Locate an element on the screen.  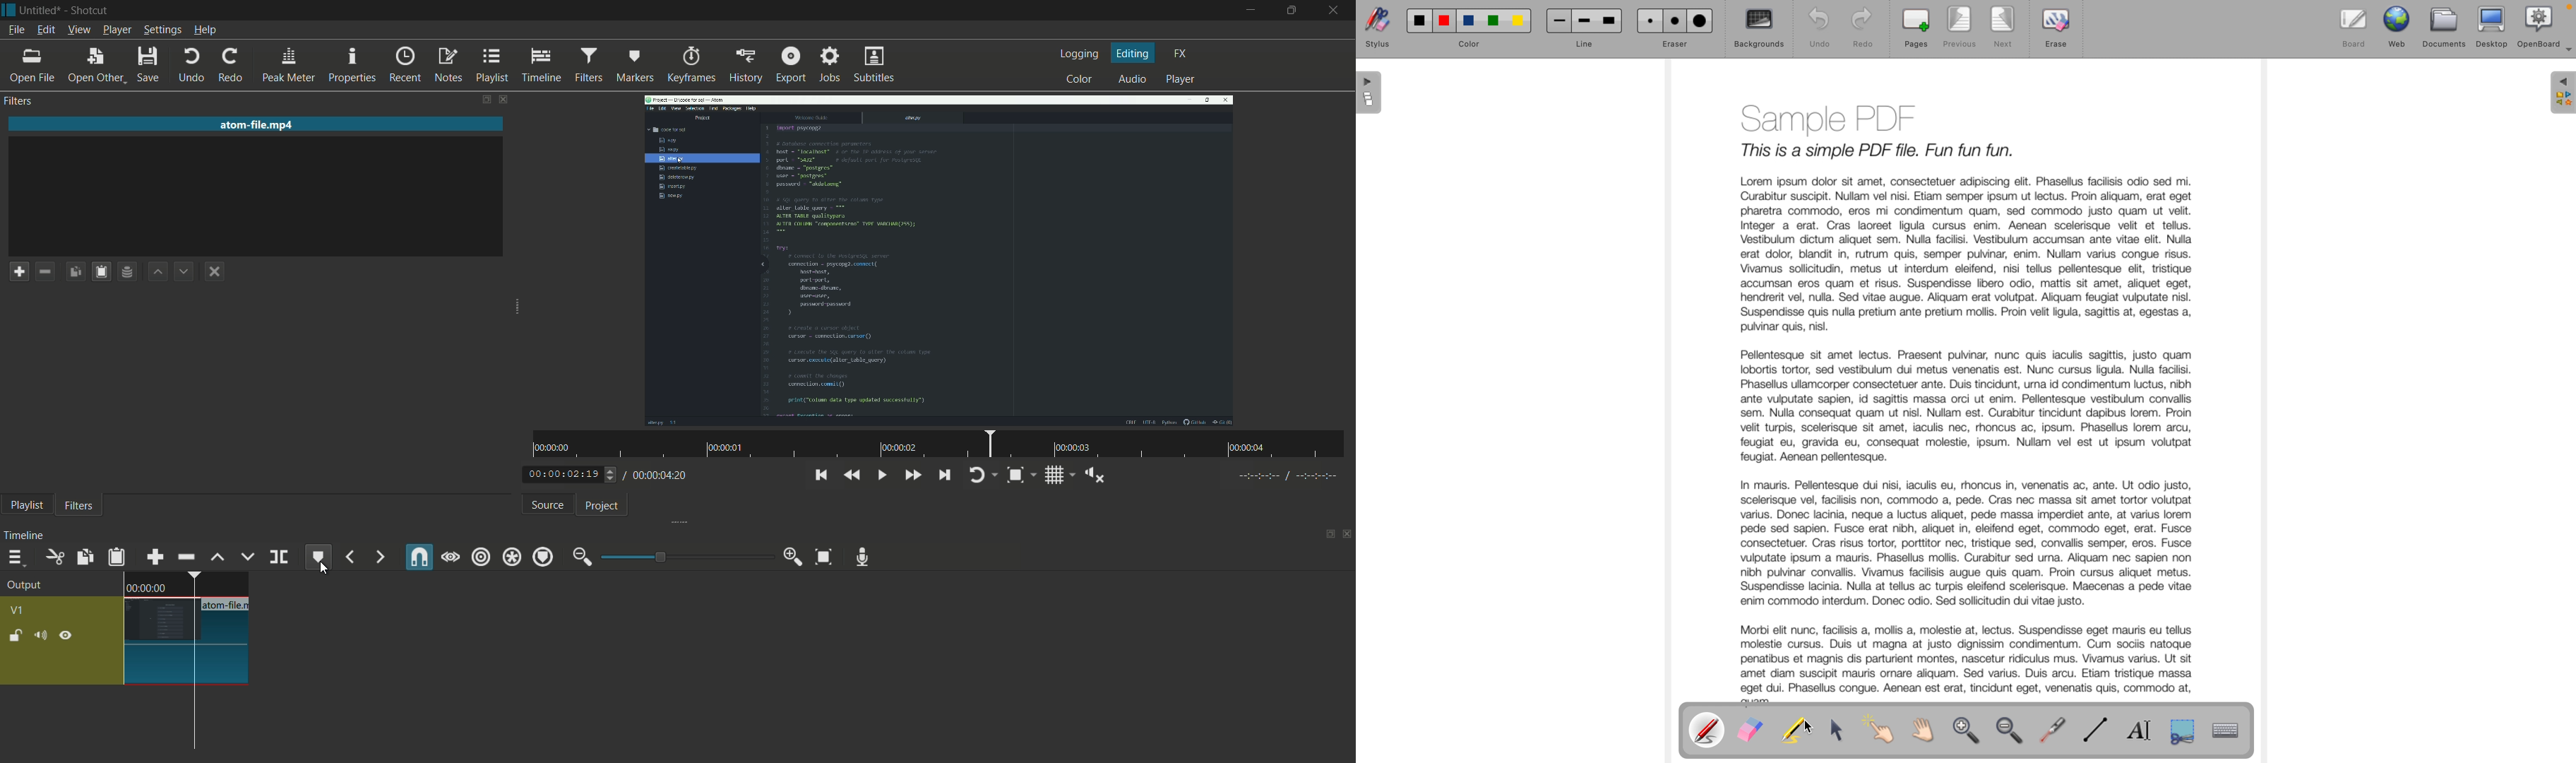
timeline is located at coordinates (539, 65).